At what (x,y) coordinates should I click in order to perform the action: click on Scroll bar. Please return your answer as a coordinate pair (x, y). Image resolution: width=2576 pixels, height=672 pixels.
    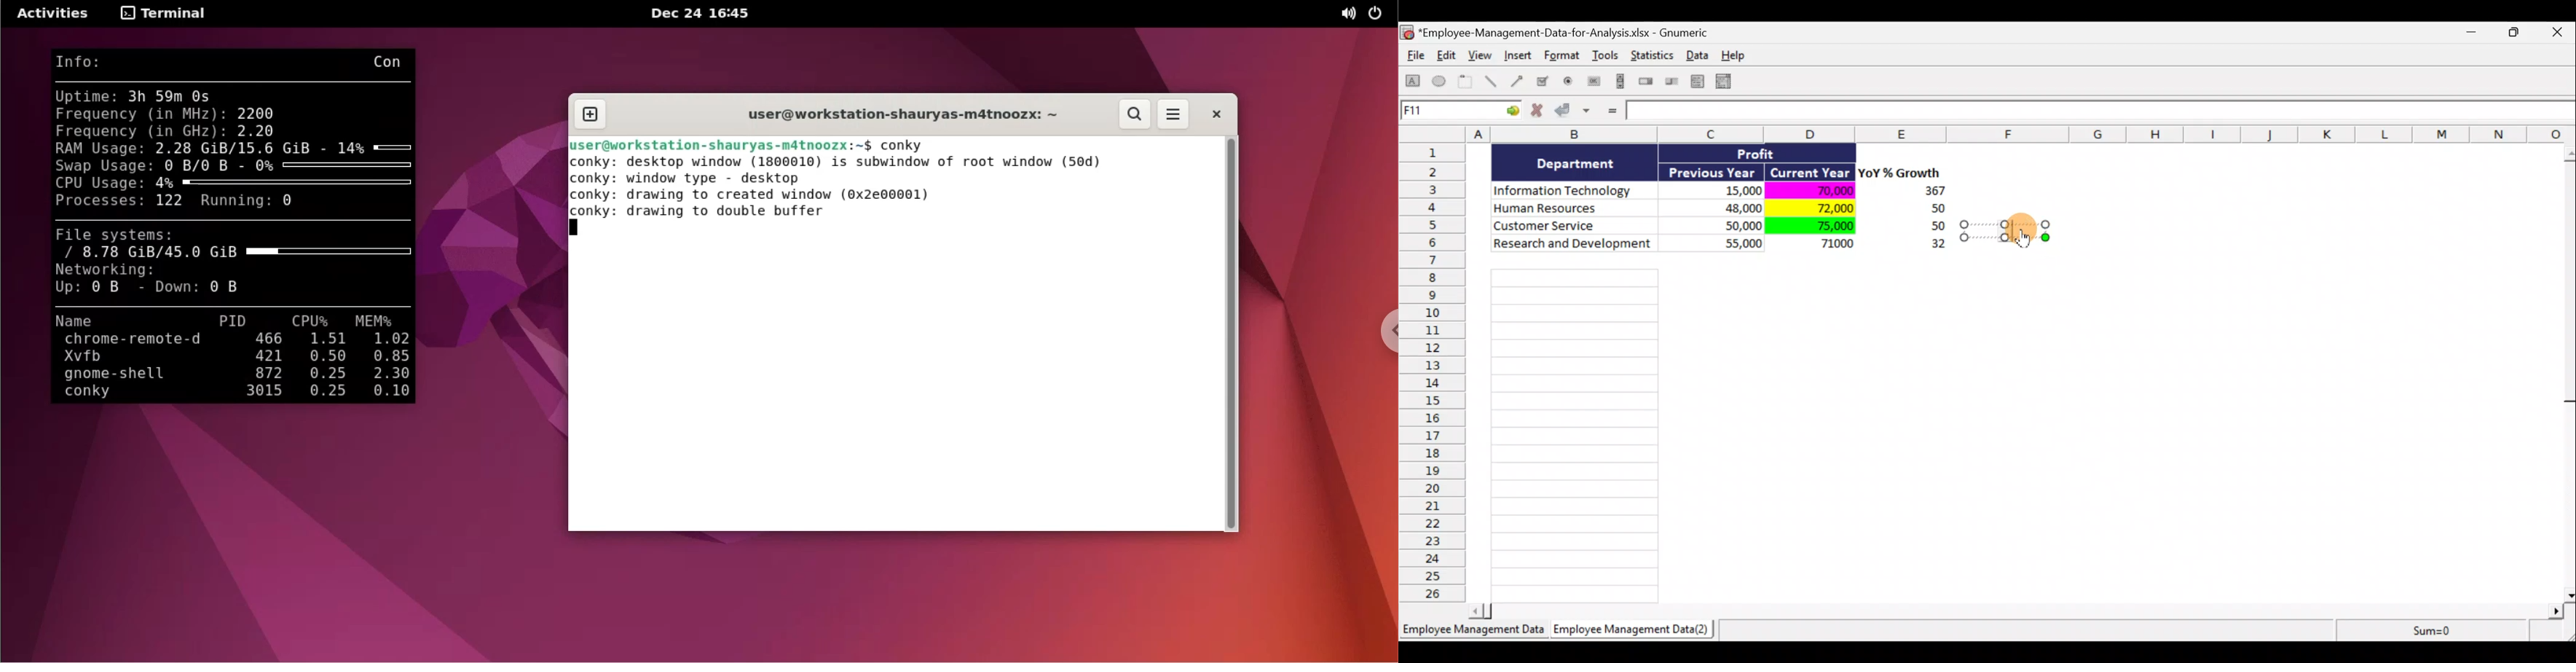
    Looking at the image, I should click on (2569, 371).